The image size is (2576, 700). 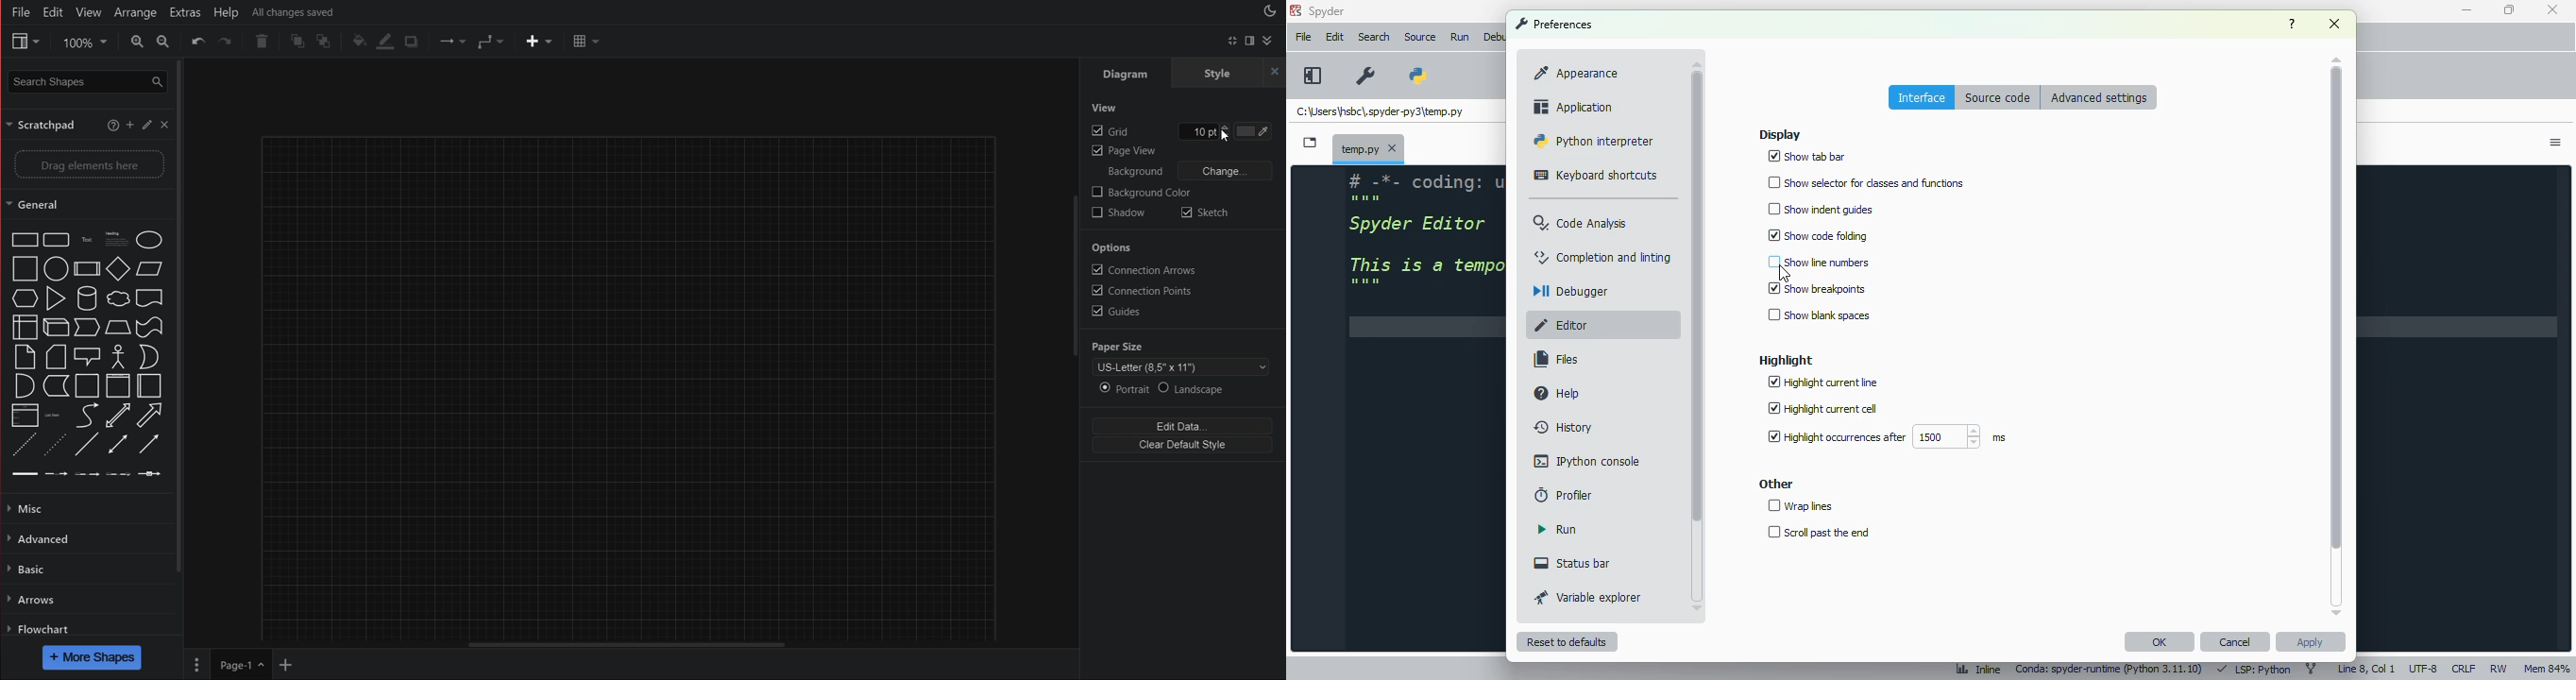 What do you see at coordinates (1112, 250) in the screenshot?
I see `Options` at bounding box center [1112, 250].